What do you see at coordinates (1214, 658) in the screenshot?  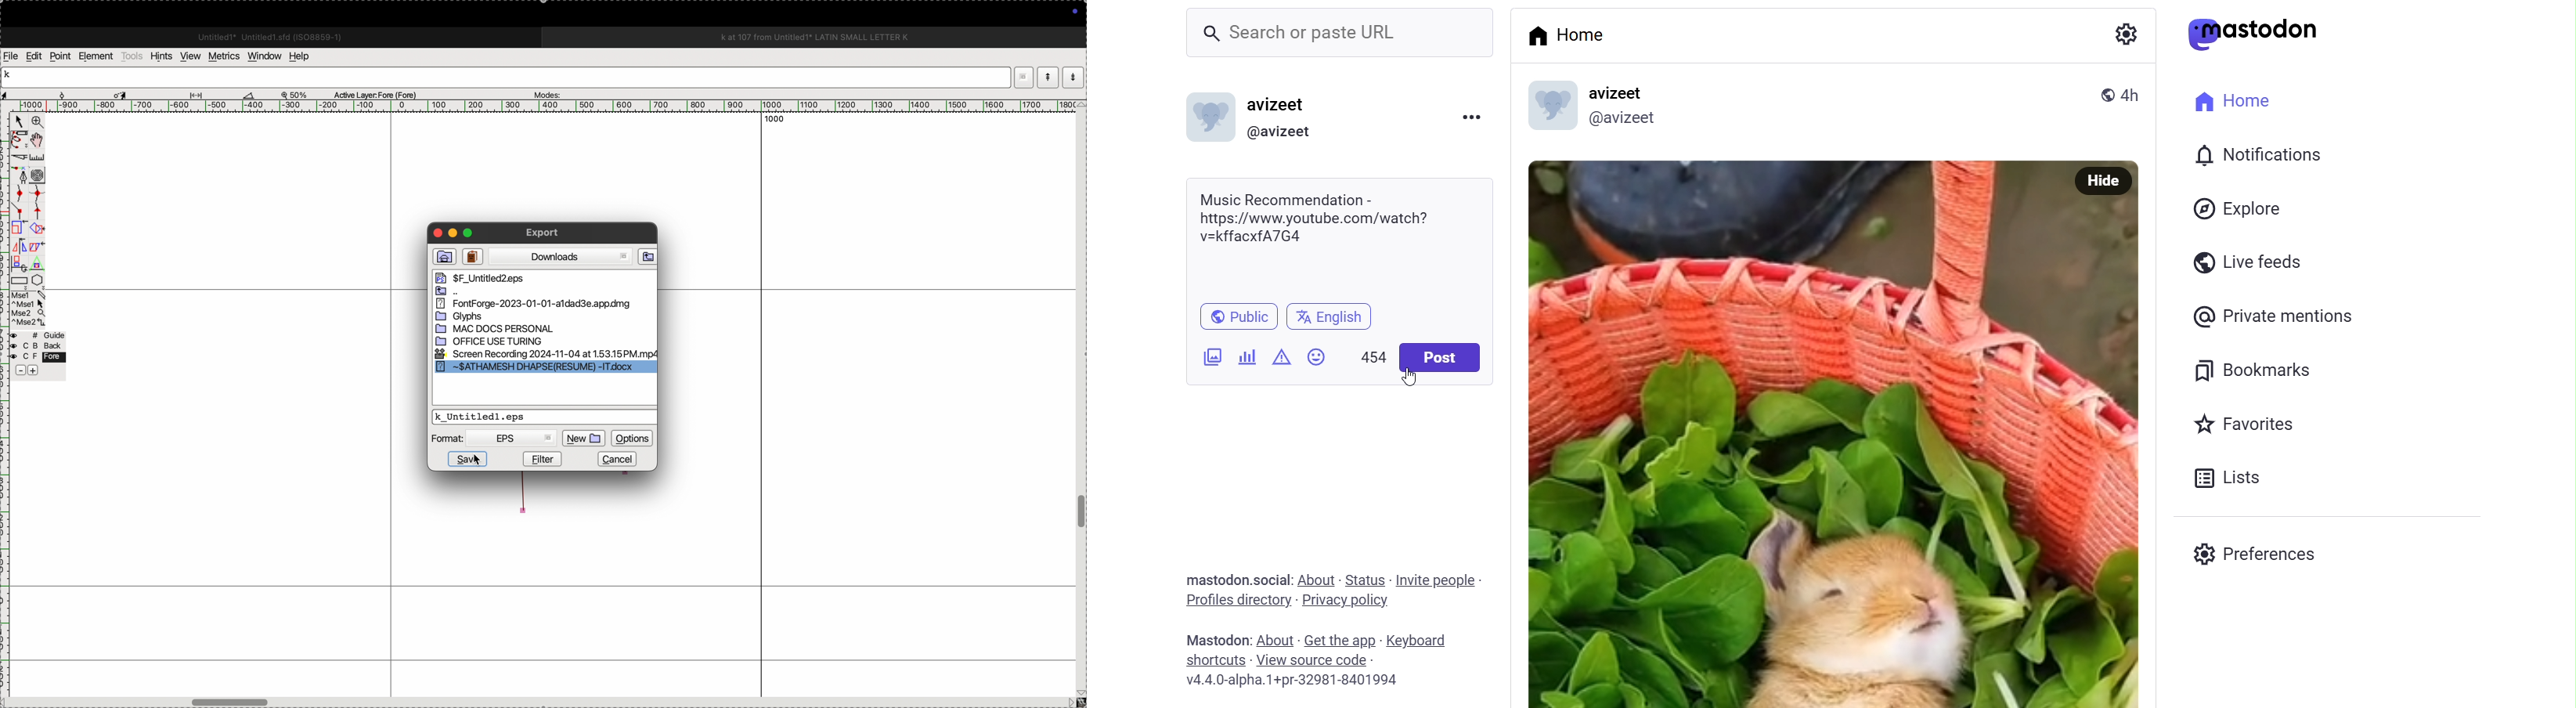 I see `shortcut` at bounding box center [1214, 658].